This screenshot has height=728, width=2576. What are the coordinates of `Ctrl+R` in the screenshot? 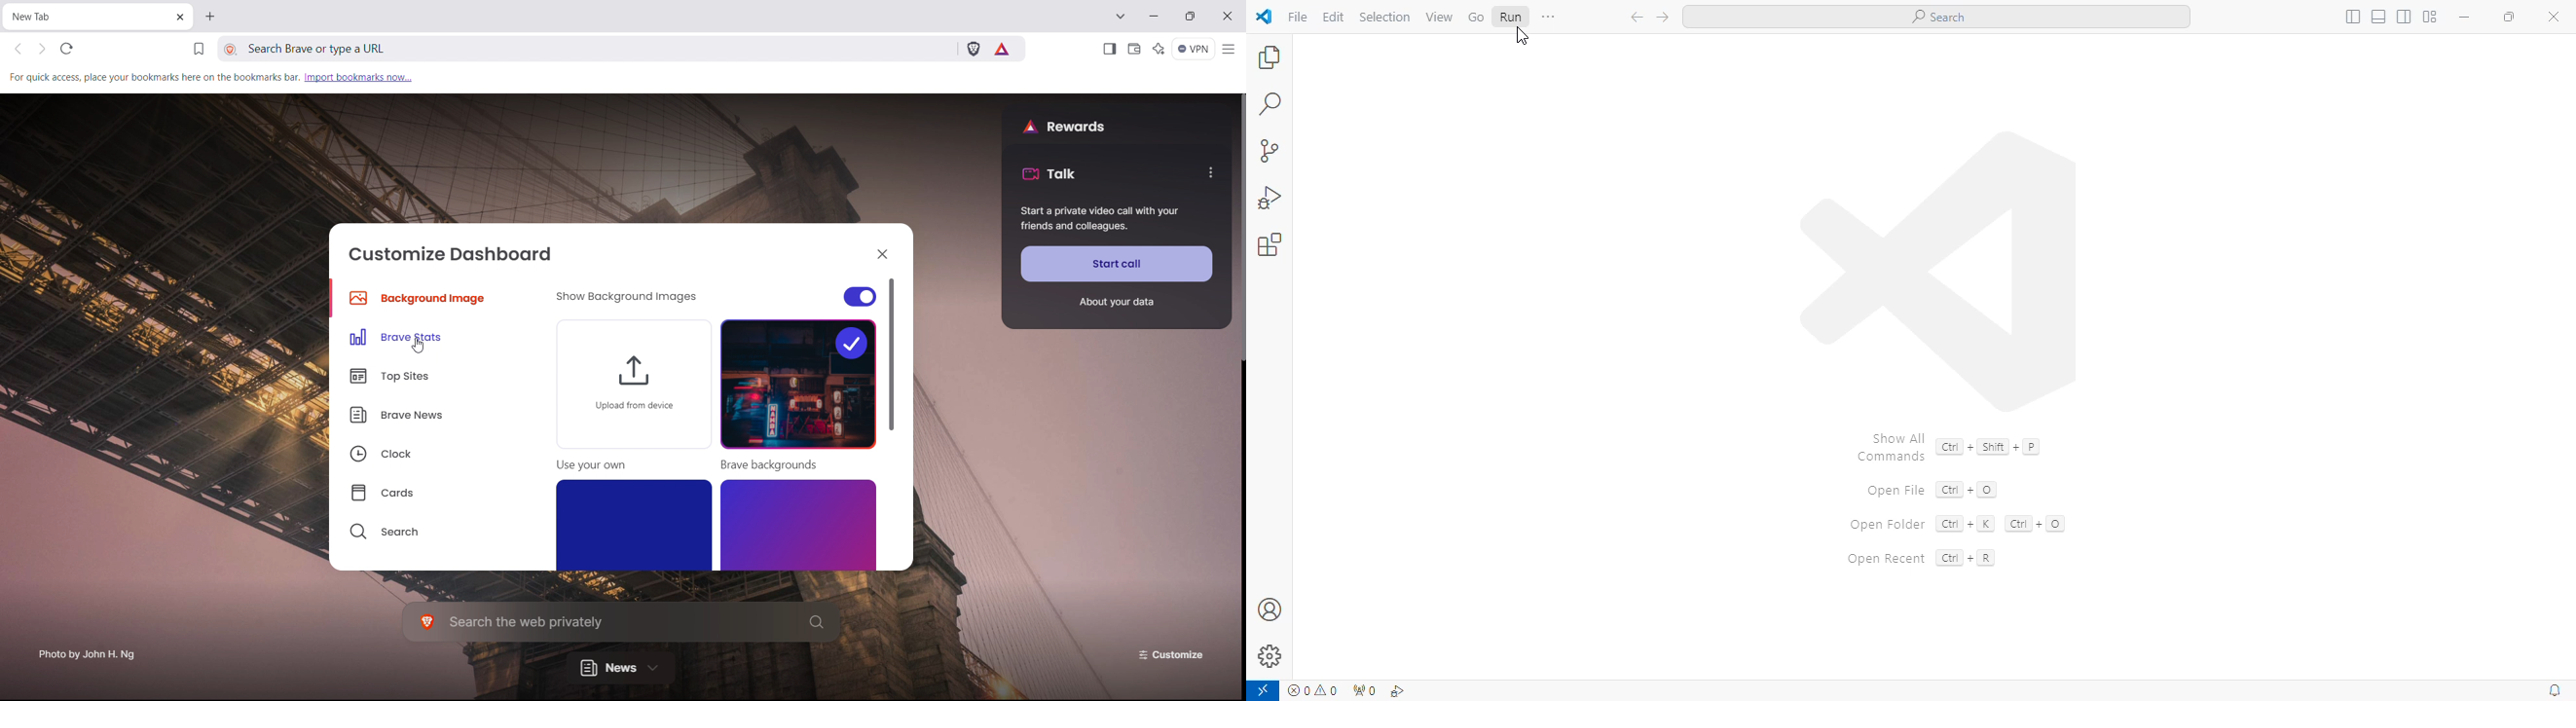 It's located at (1965, 558).